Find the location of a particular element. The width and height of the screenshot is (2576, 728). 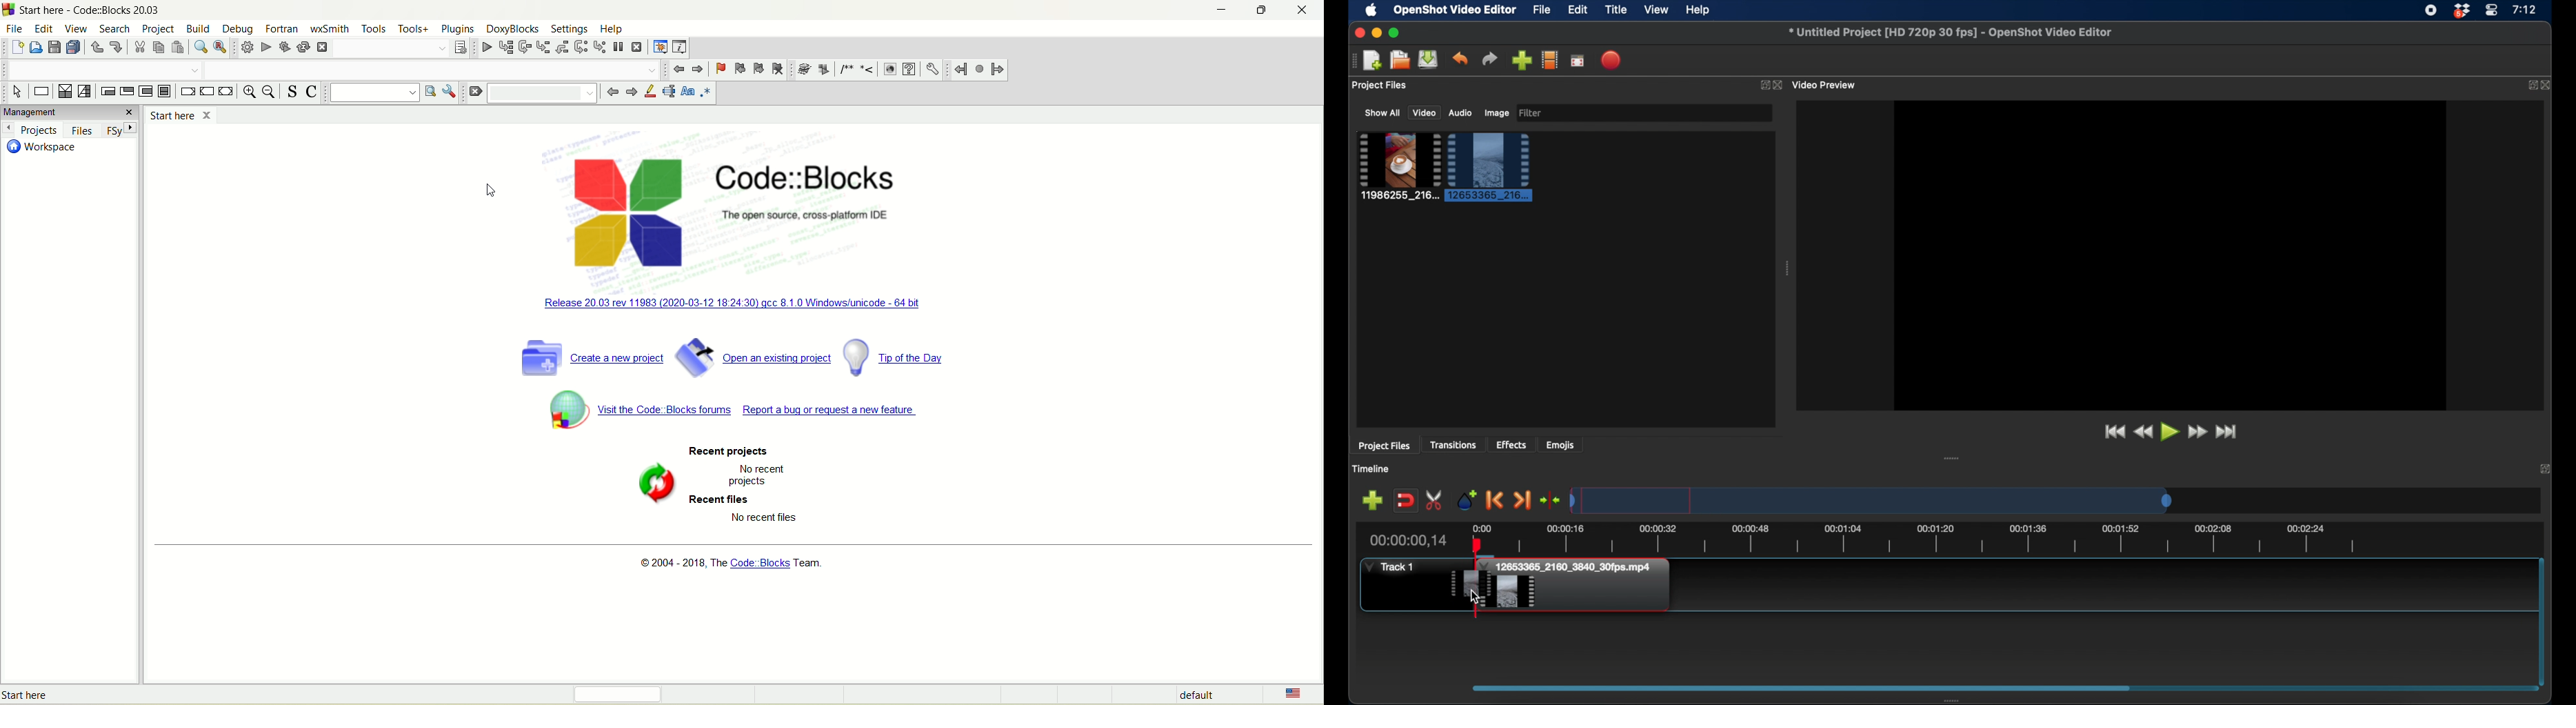

toggle bookmark is located at coordinates (719, 68).